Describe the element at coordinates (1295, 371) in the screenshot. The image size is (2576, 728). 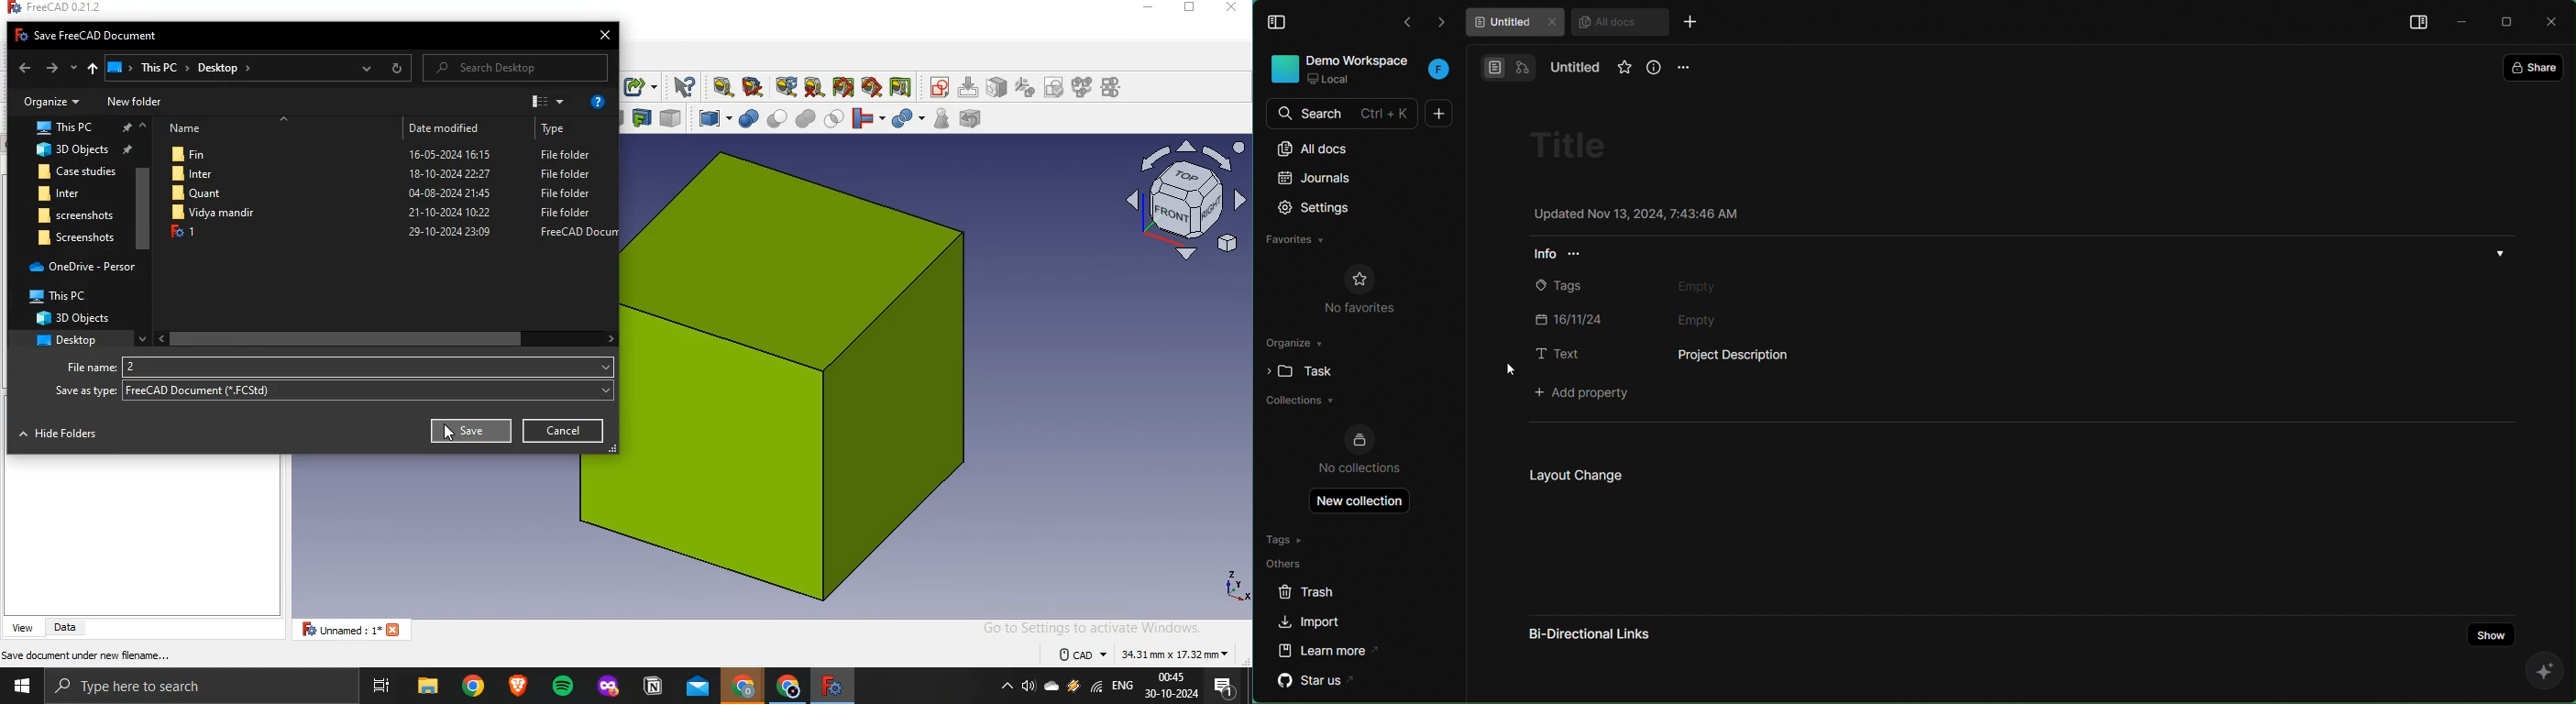
I see `task ` at that location.